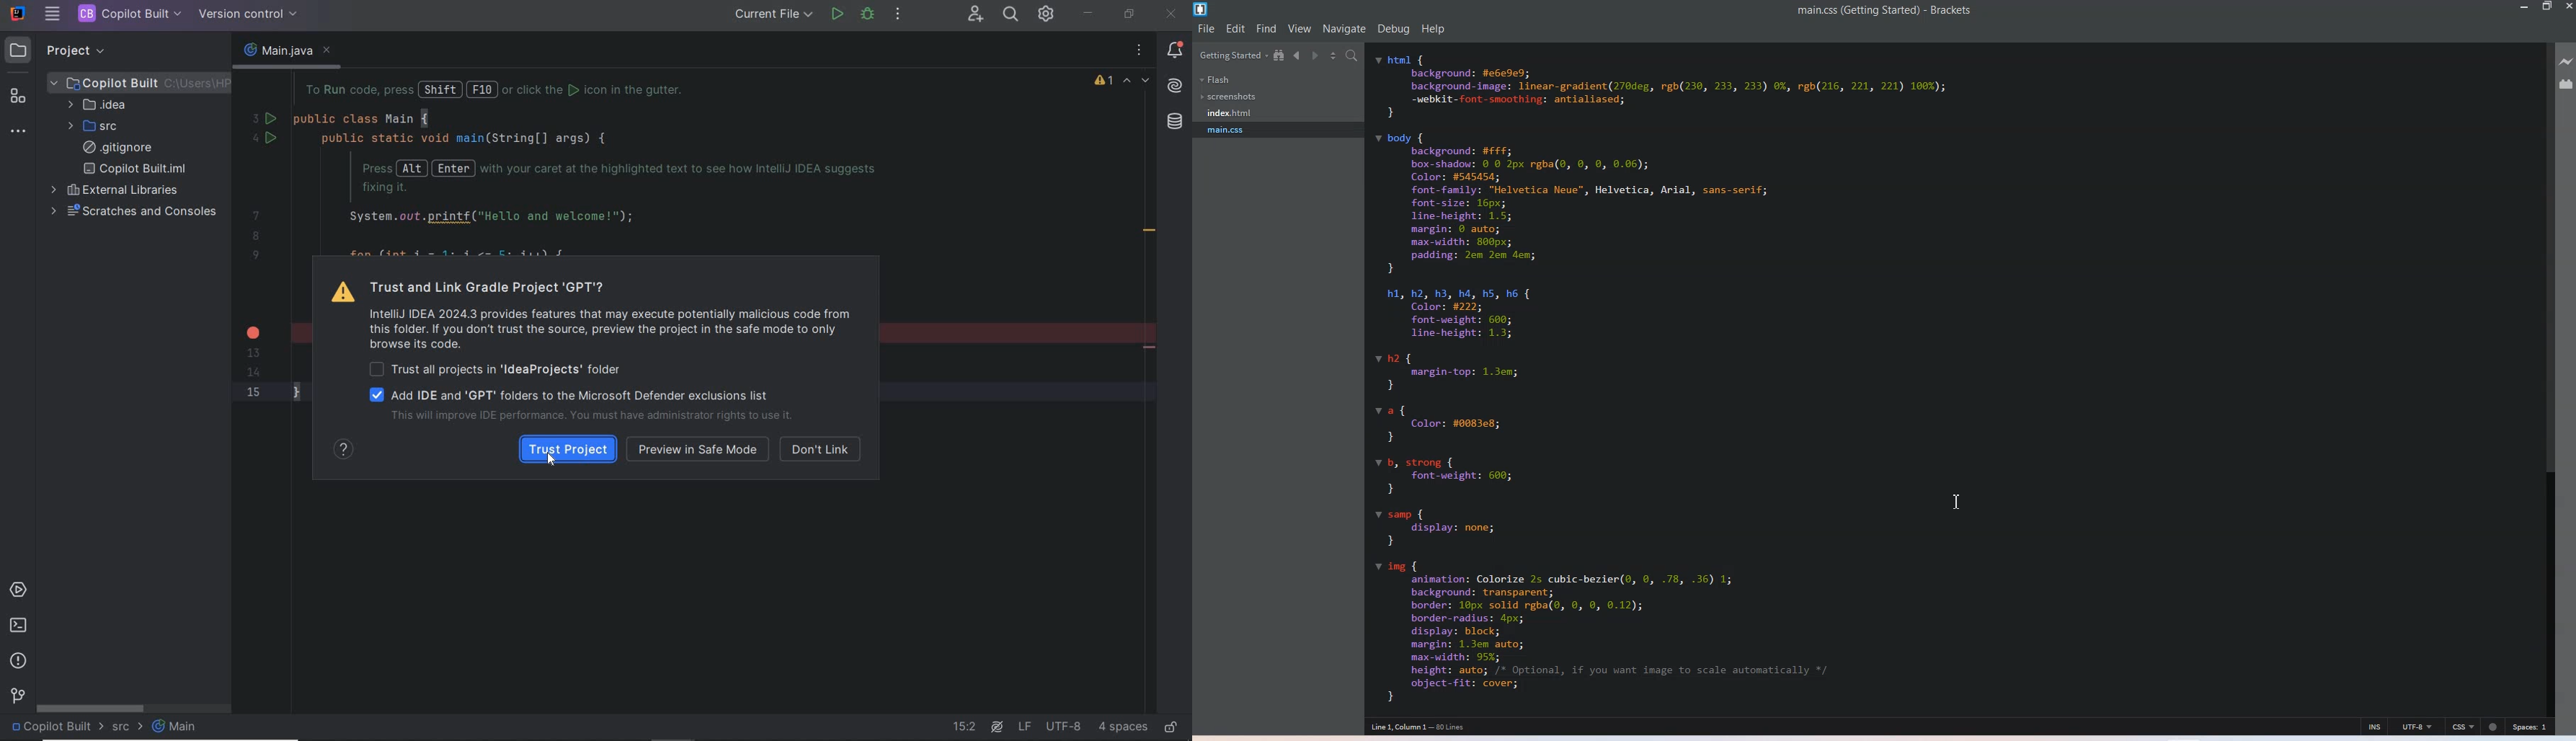  I want to click on VERSION CONTROL, so click(248, 16).